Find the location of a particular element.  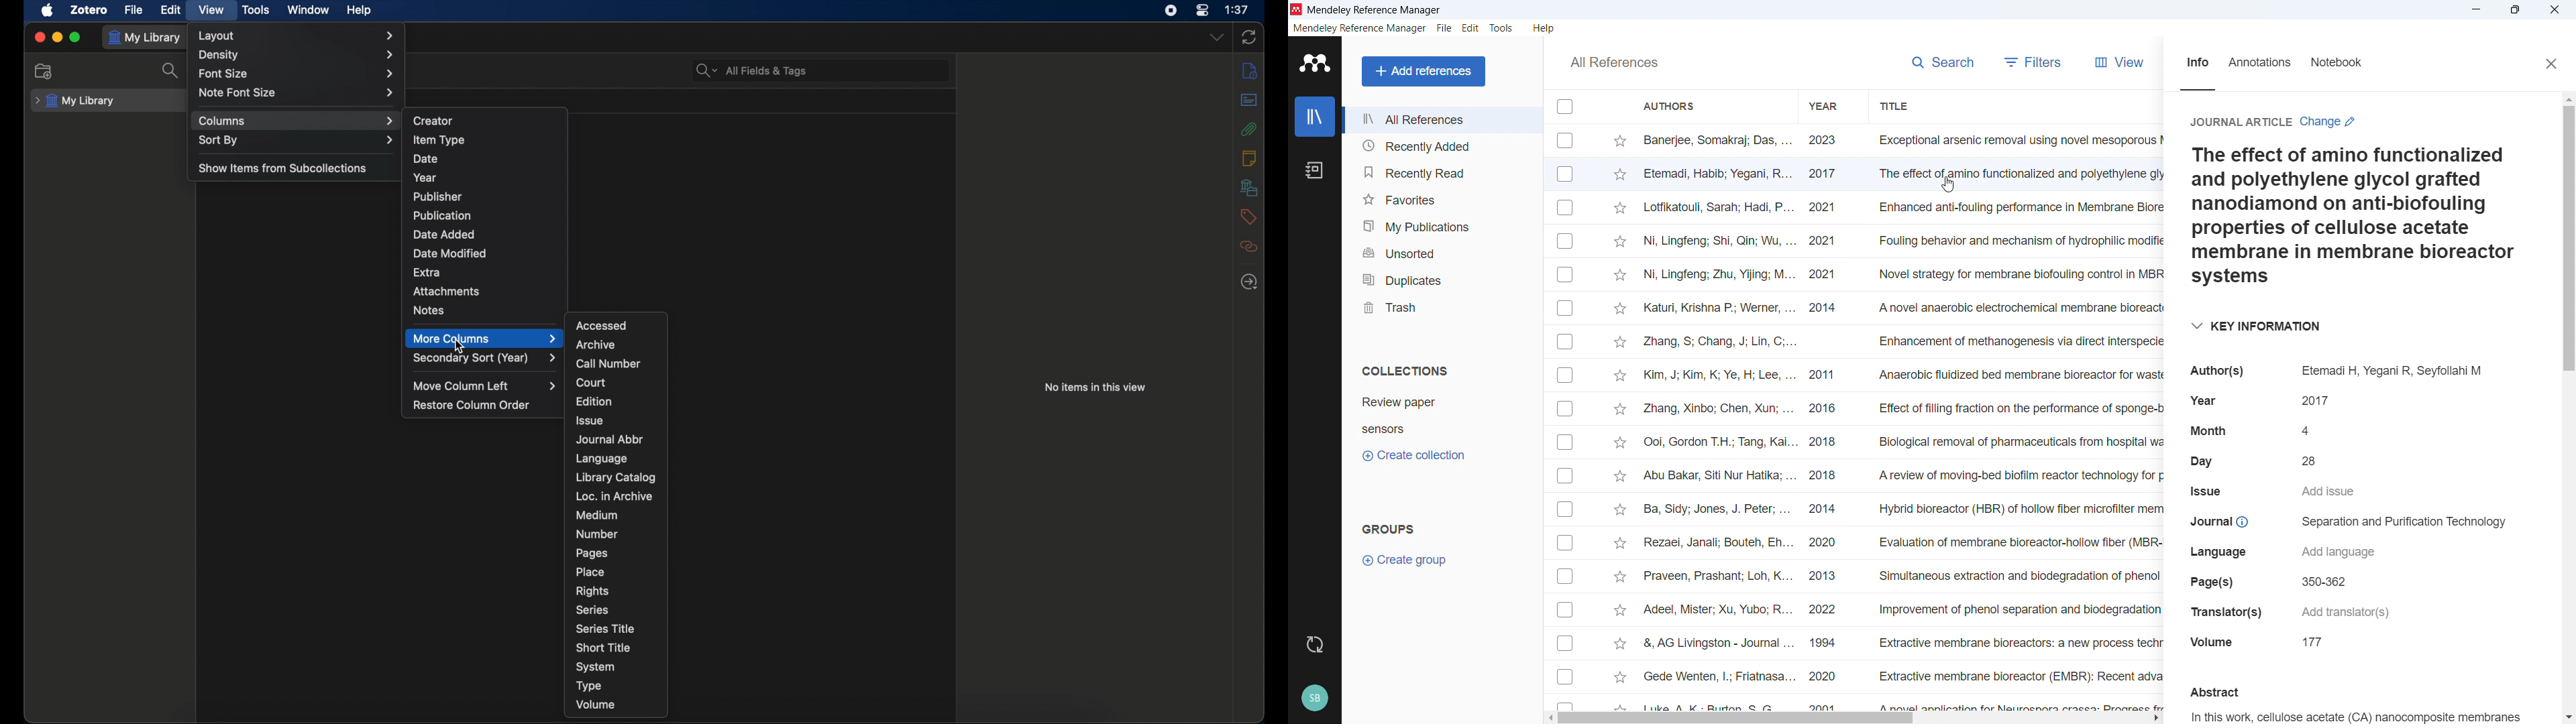

filters is located at coordinates (2032, 62).